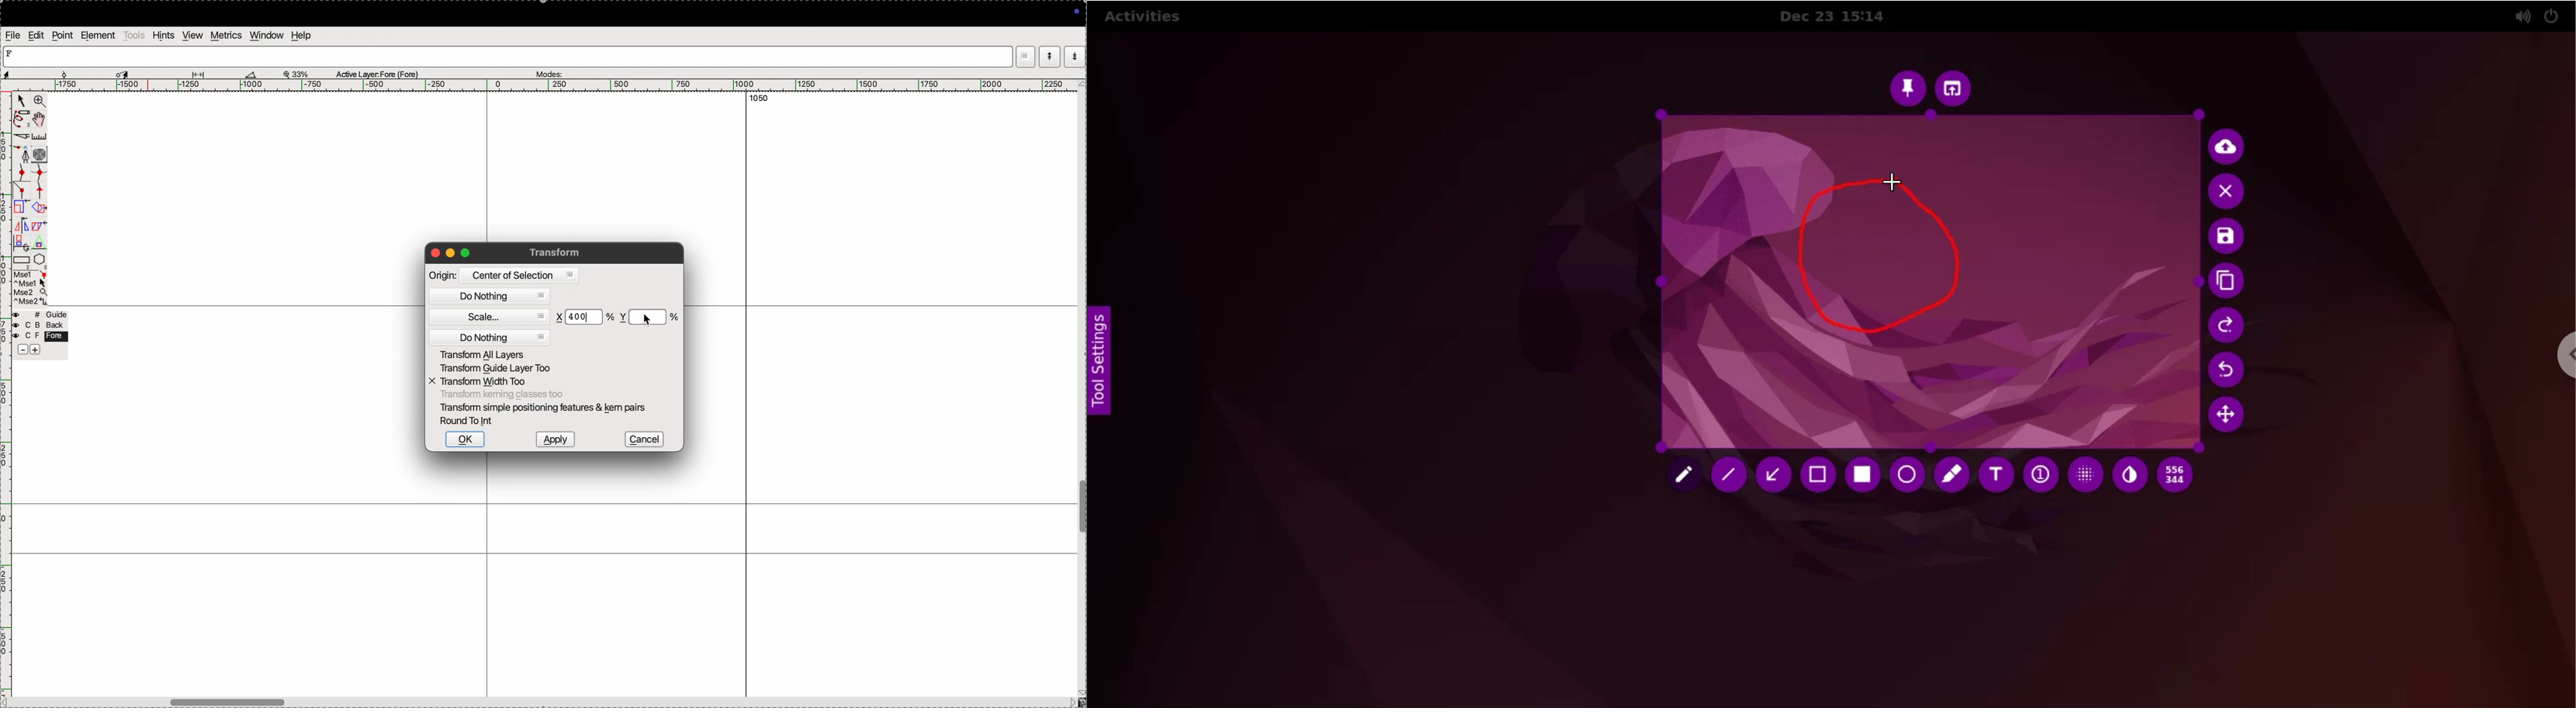 This screenshot has height=728, width=2576. Describe the element at coordinates (1082, 510) in the screenshot. I see `toogle` at that location.